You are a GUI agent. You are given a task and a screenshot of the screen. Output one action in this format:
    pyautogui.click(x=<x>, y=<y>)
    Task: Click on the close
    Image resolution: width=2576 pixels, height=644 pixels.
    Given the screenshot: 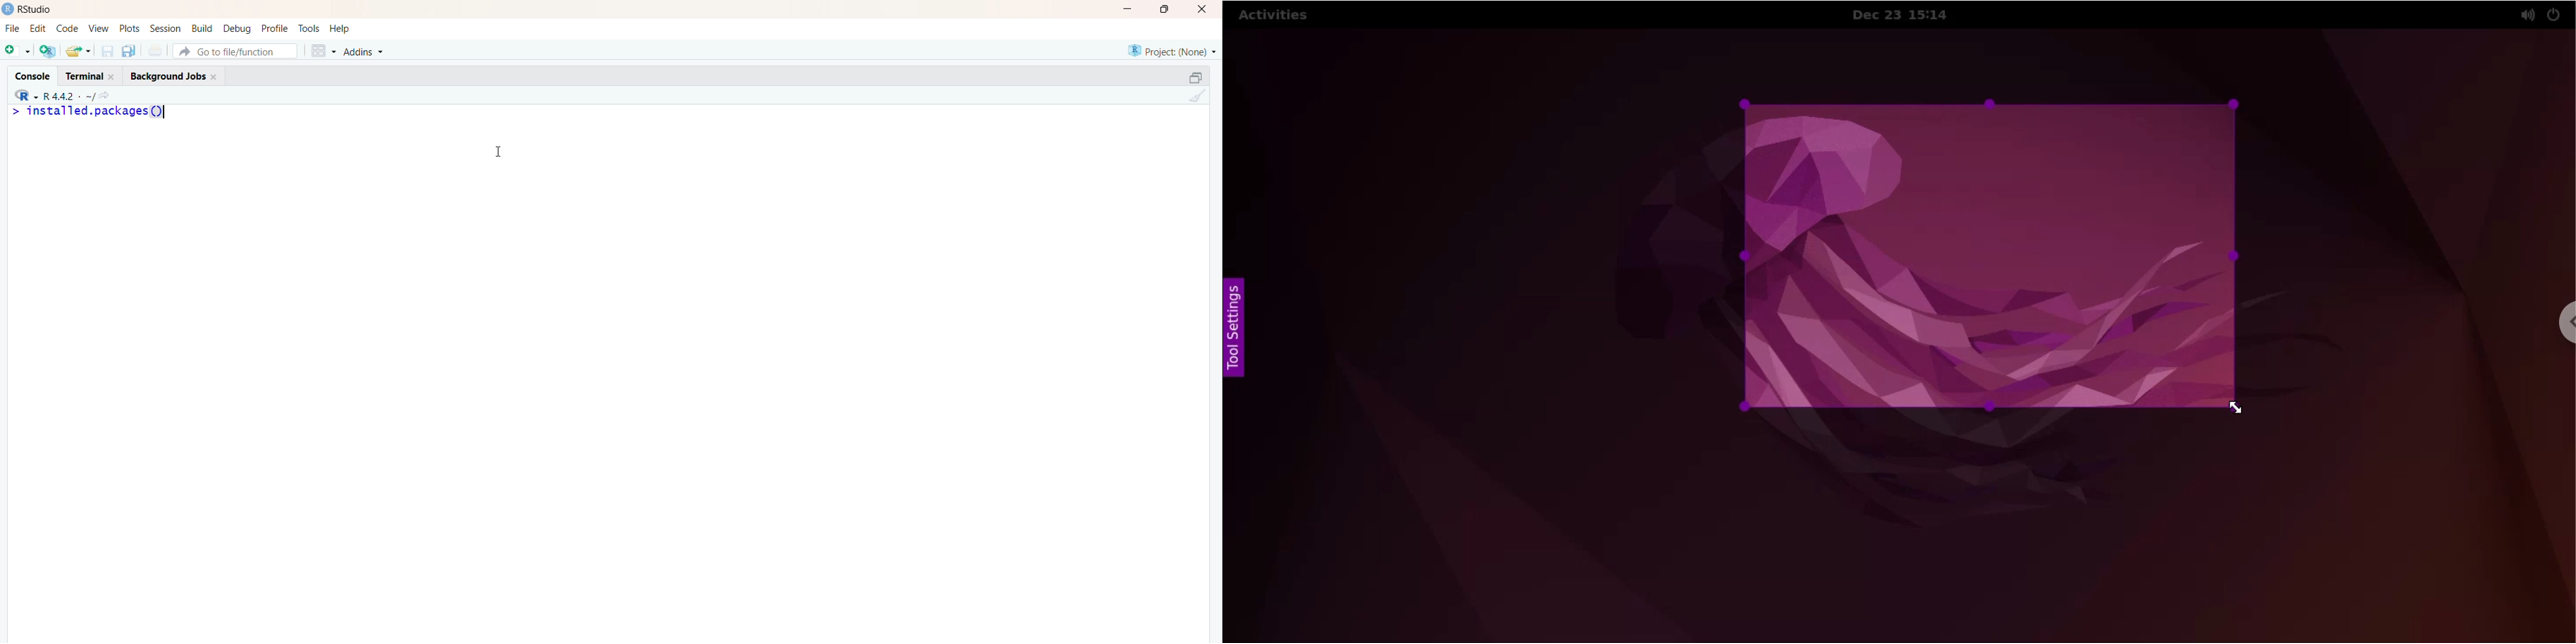 What is the action you would take?
    pyautogui.click(x=1205, y=8)
    